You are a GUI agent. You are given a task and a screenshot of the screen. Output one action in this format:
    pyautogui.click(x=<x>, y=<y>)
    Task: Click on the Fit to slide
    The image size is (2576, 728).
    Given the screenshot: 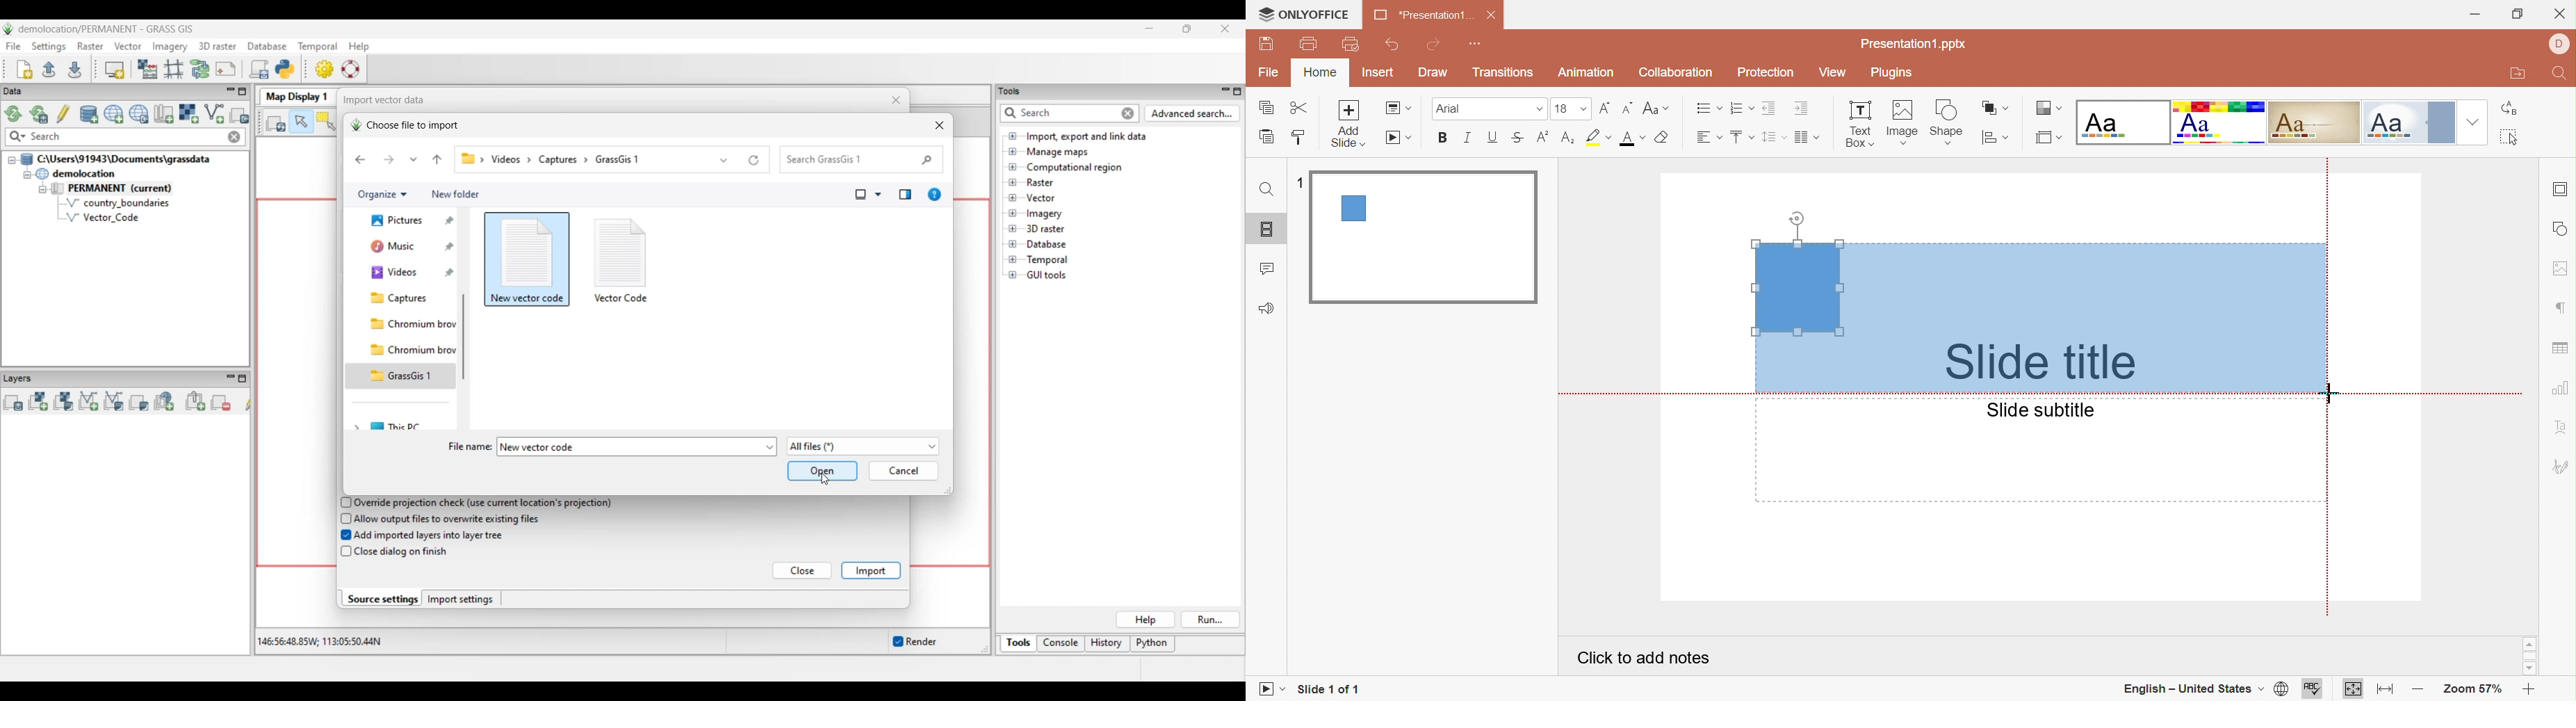 What is the action you would take?
    pyautogui.click(x=2354, y=691)
    